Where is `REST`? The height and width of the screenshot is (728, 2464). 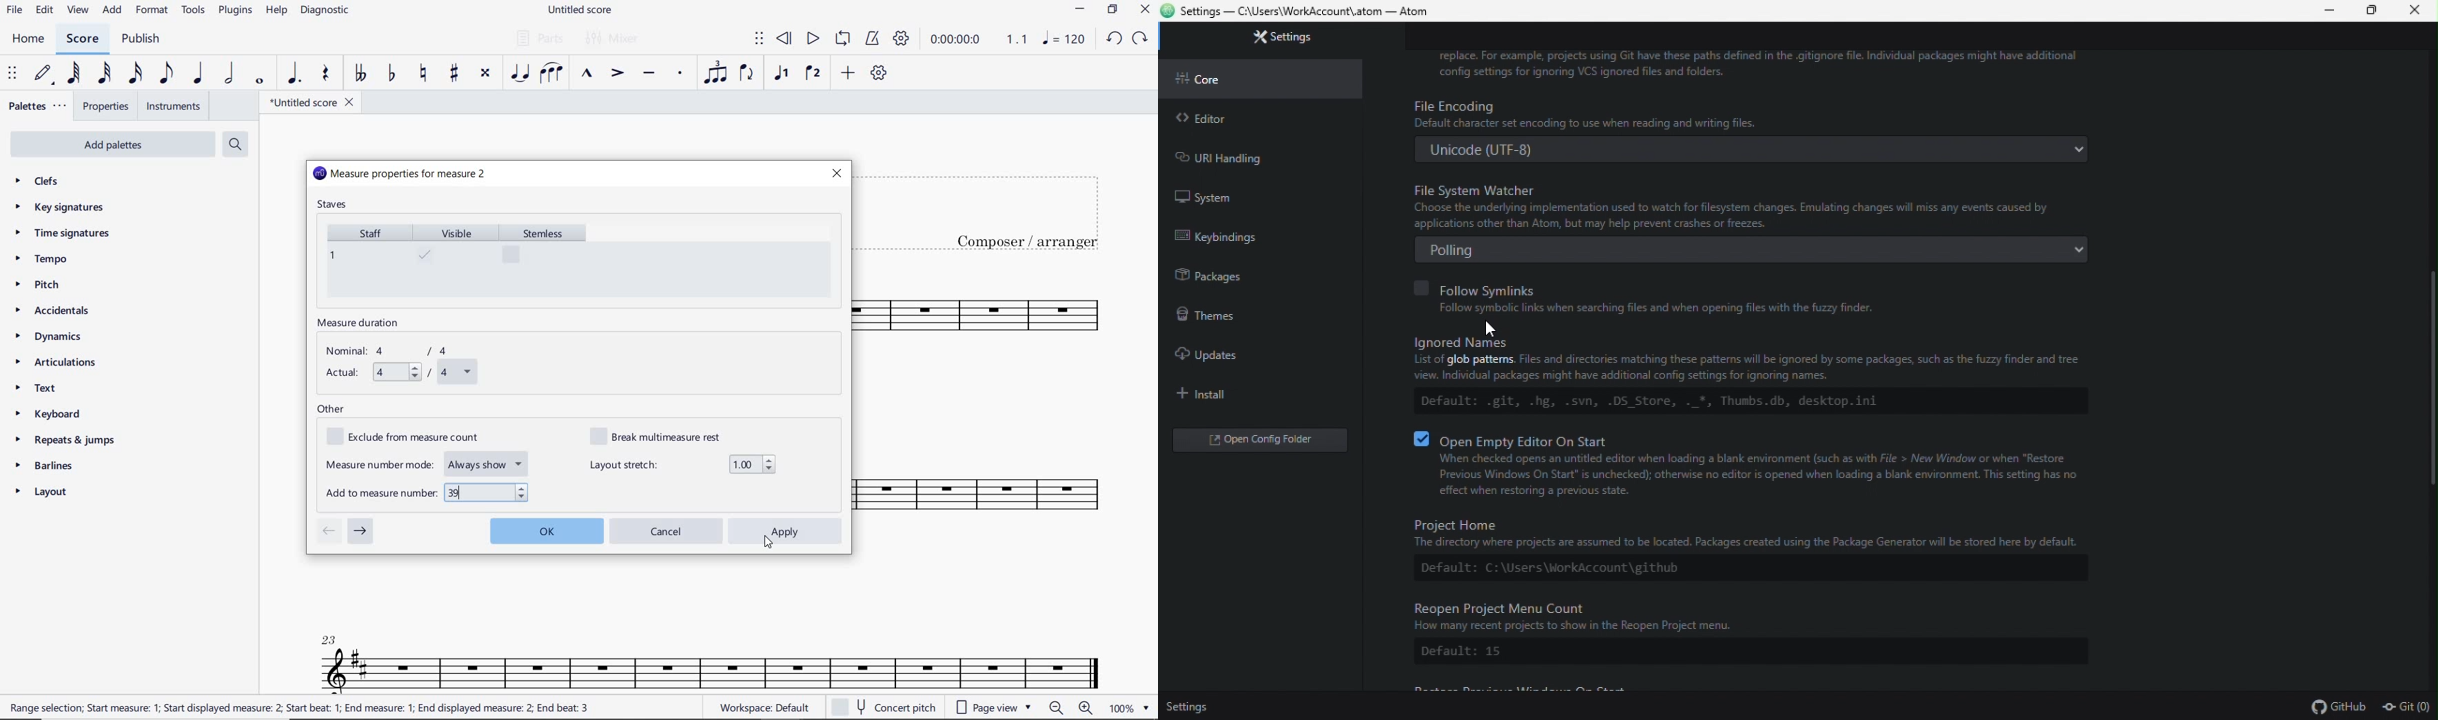 REST is located at coordinates (326, 75).